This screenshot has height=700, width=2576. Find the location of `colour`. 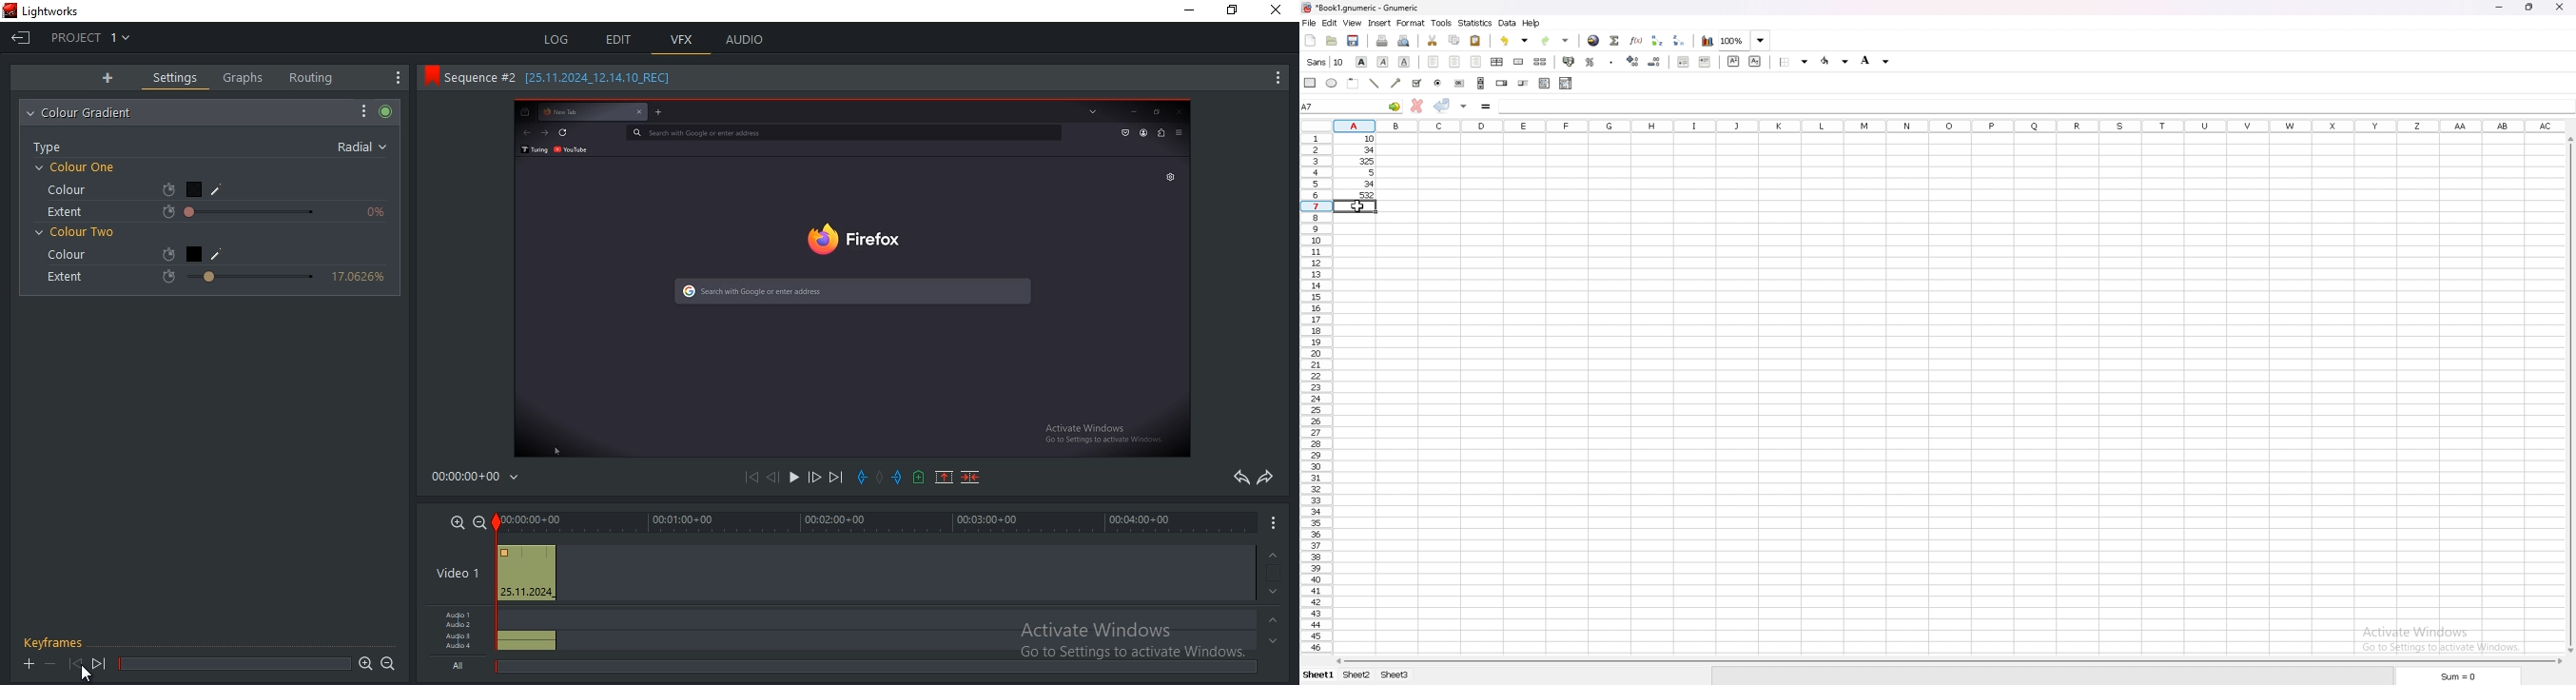

colour is located at coordinates (64, 252).